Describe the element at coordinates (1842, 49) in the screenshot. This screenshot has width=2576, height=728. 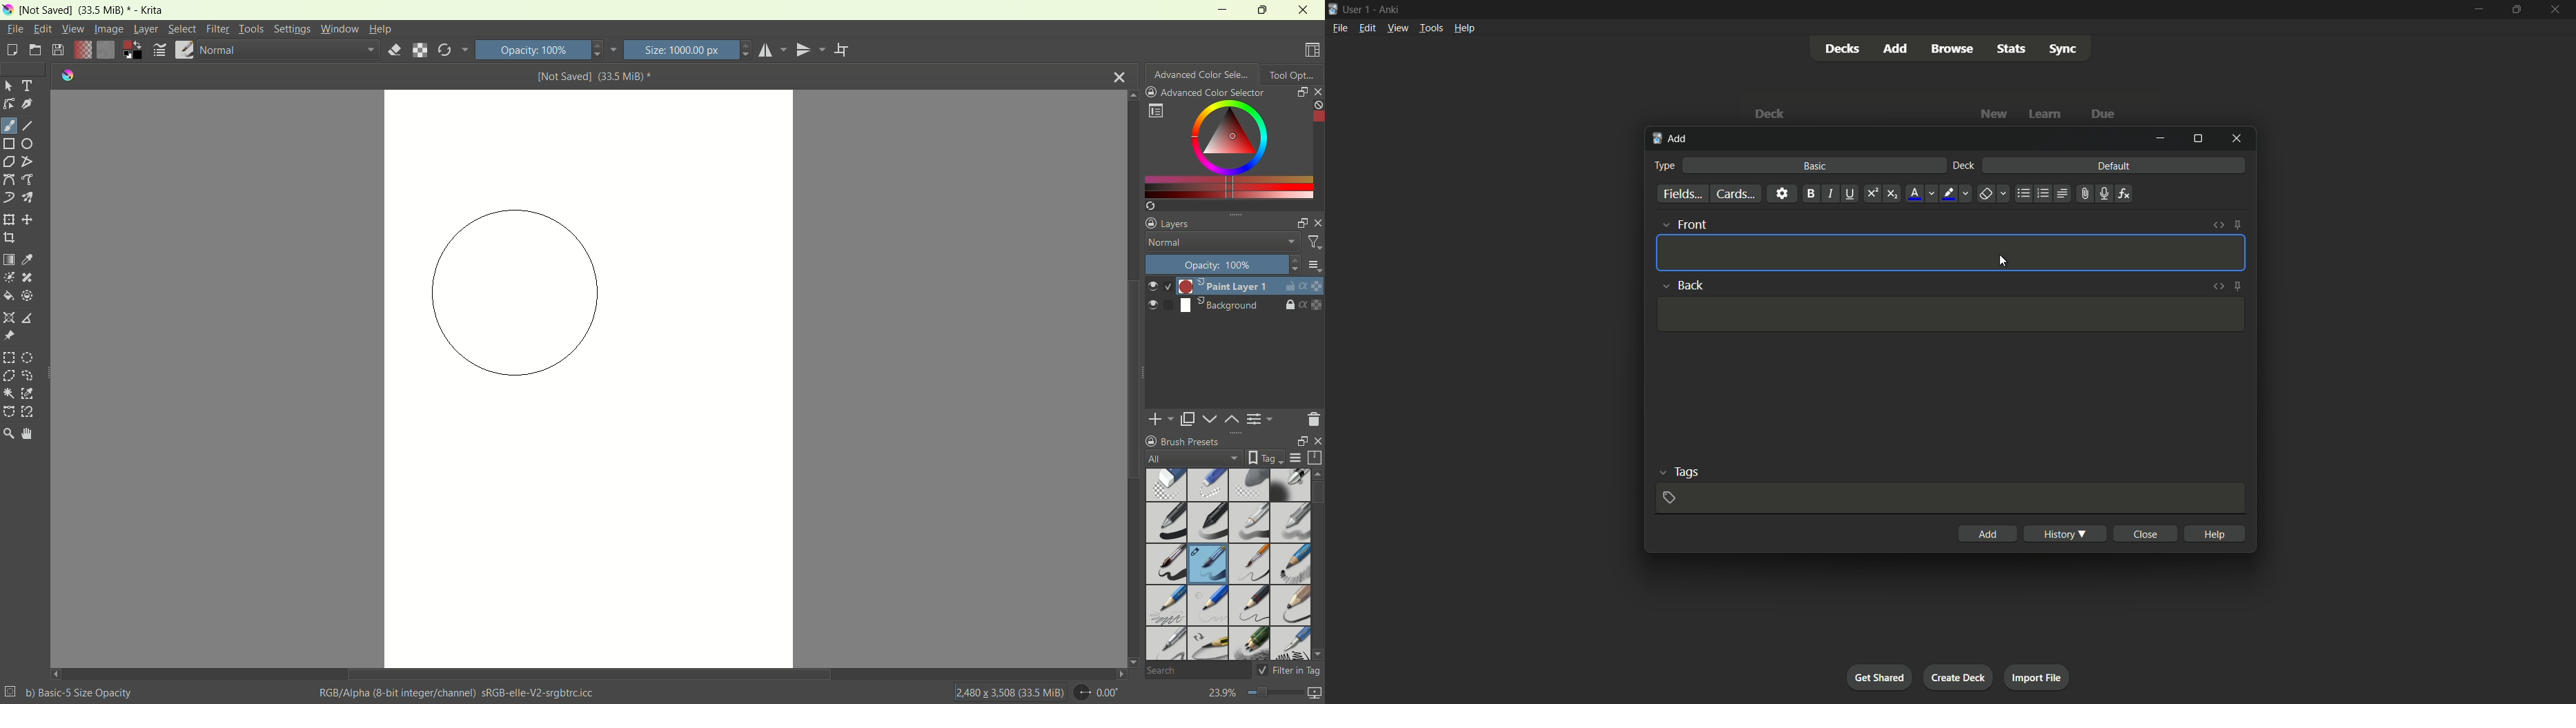
I see `decks` at that location.